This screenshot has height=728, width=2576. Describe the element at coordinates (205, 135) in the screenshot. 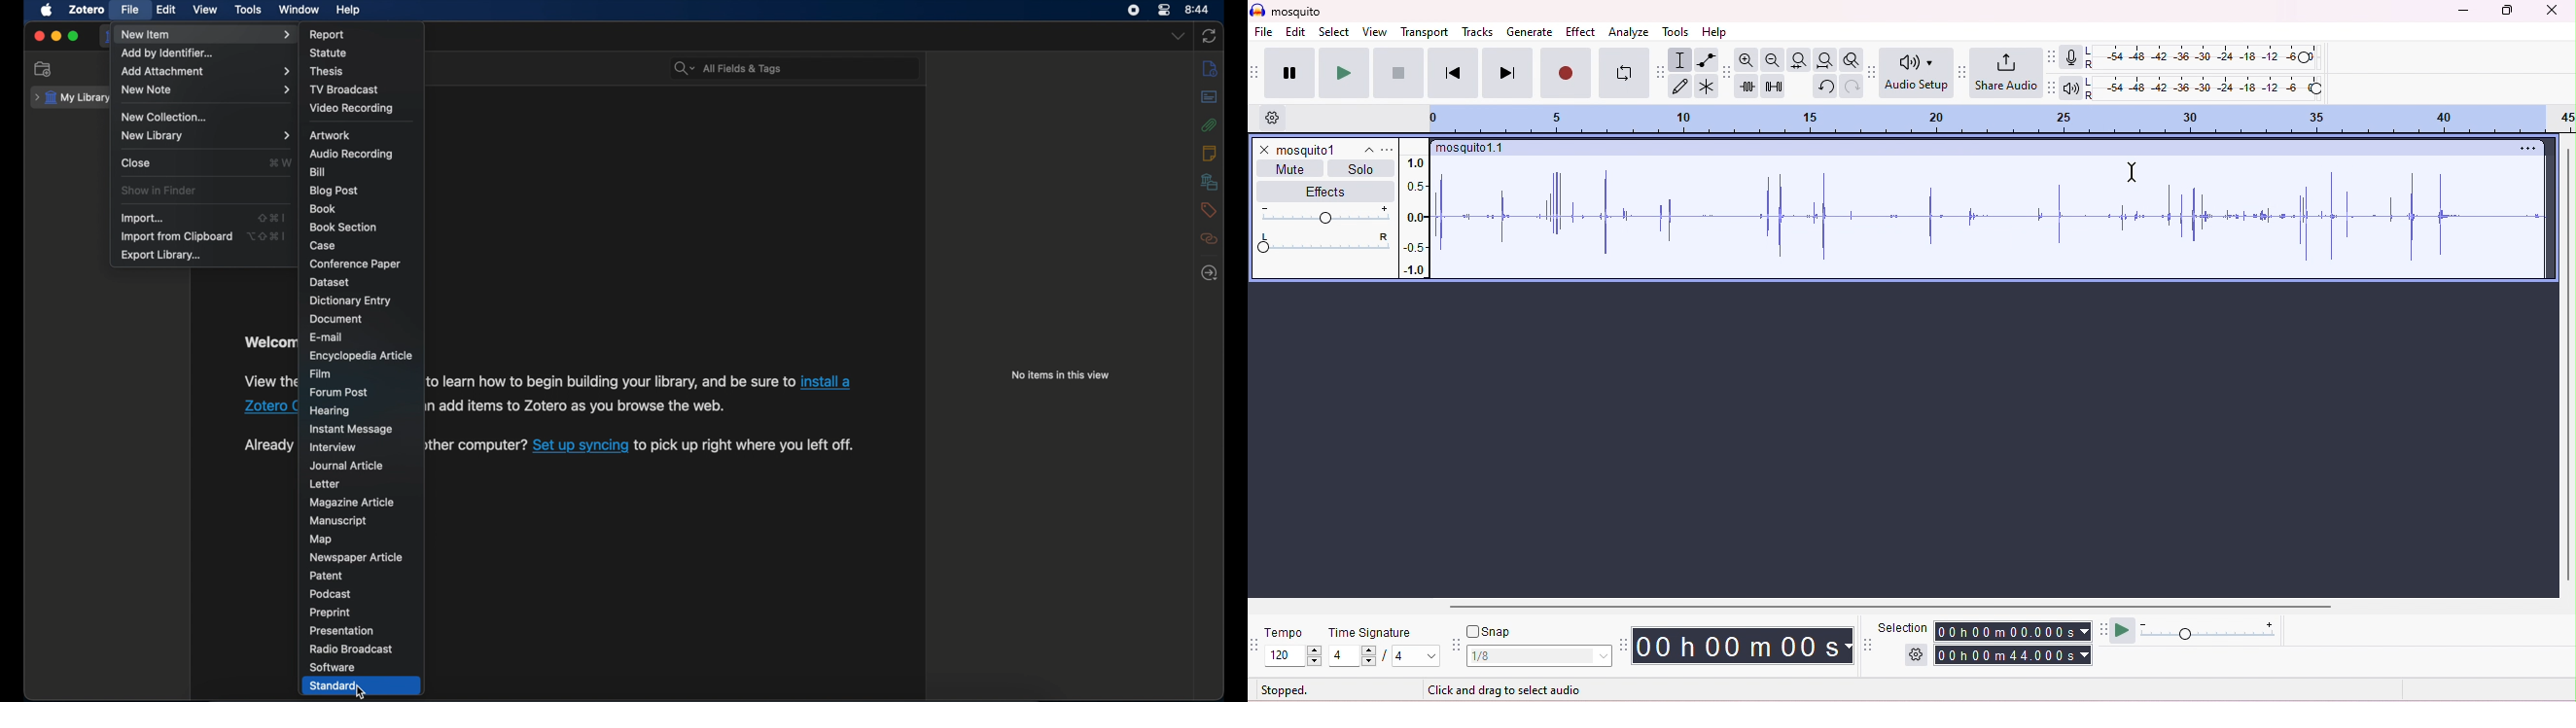

I see `new library` at that location.